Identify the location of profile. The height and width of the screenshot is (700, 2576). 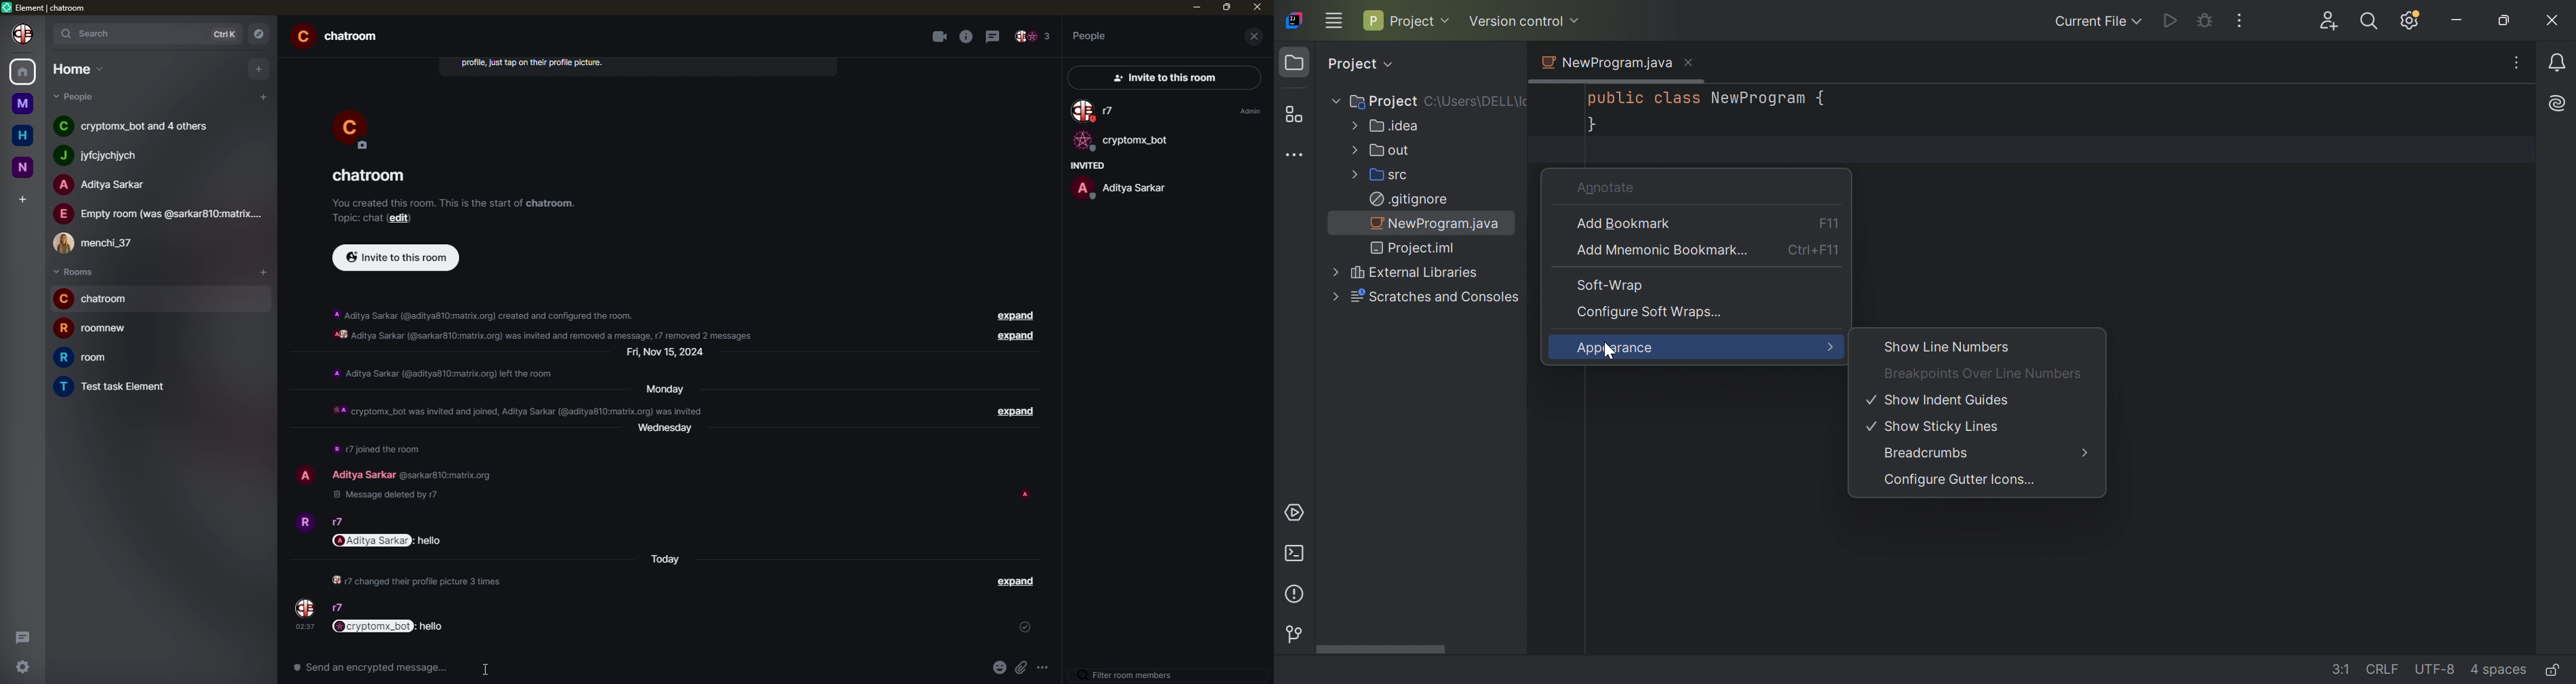
(306, 608).